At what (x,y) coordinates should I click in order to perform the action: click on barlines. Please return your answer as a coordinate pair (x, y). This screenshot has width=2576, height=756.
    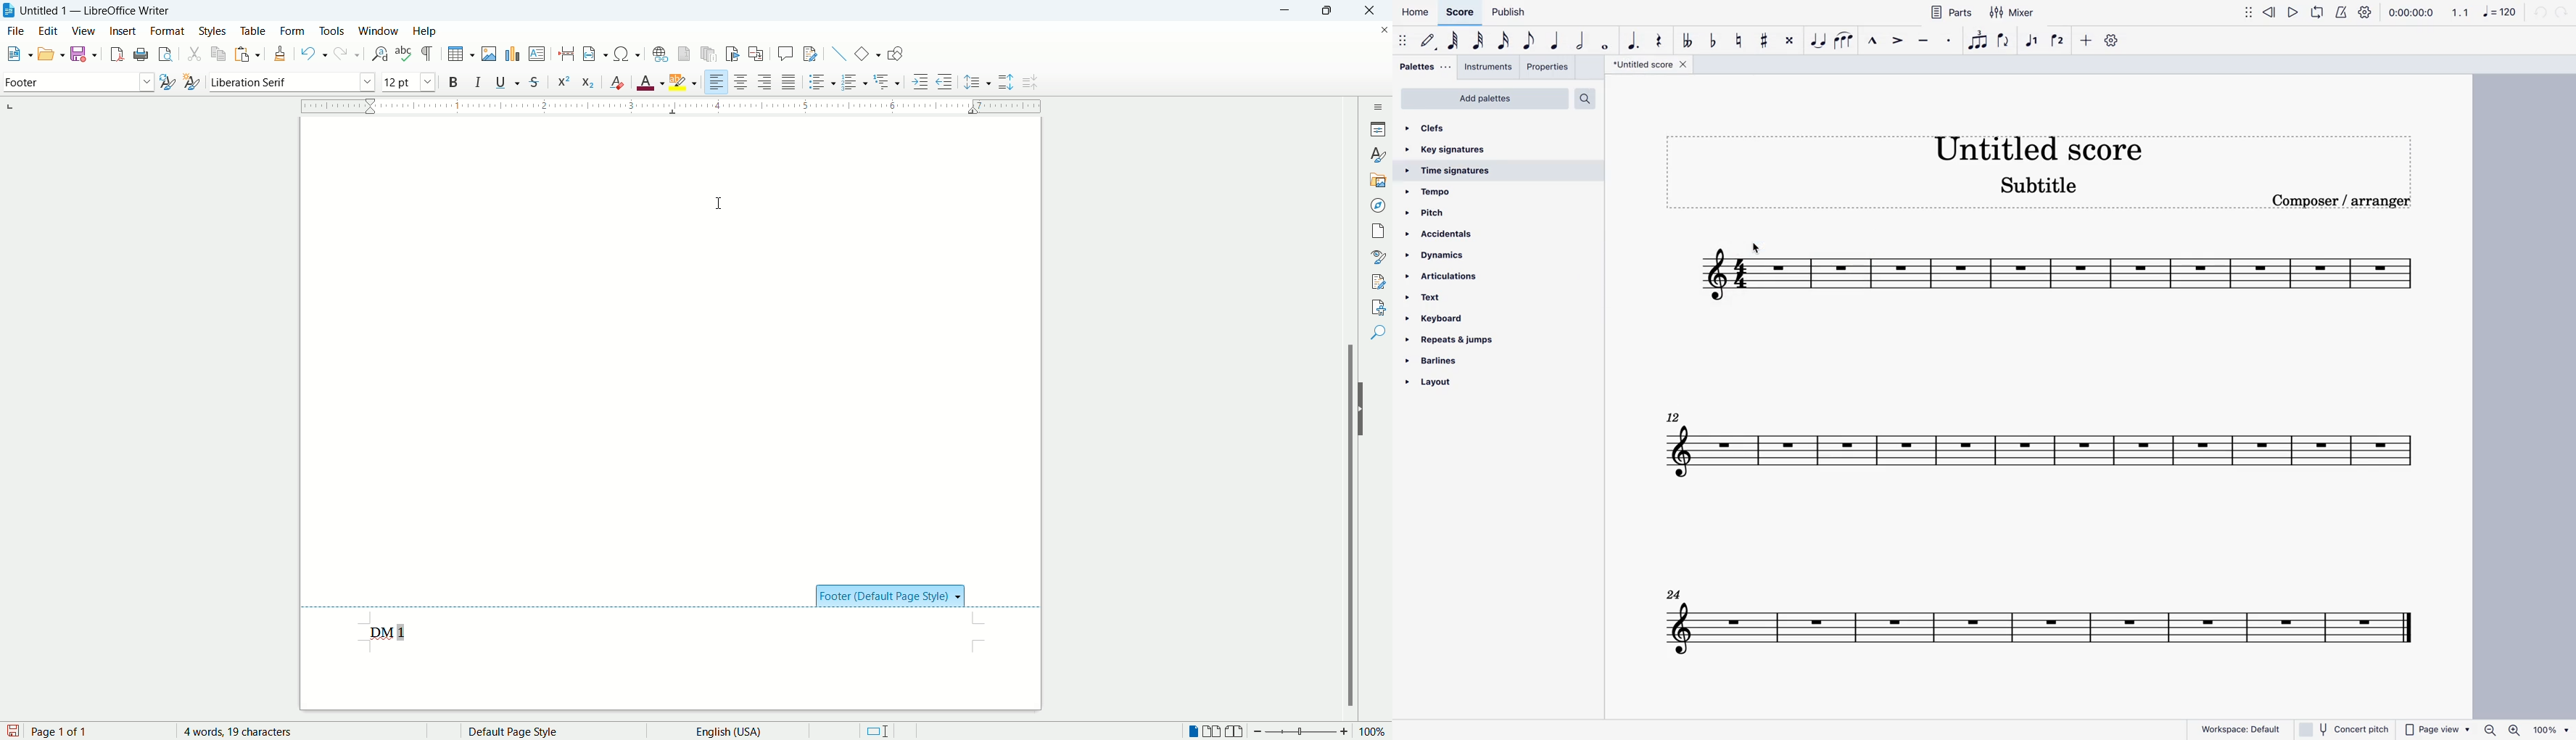
    Looking at the image, I should click on (1438, 360).